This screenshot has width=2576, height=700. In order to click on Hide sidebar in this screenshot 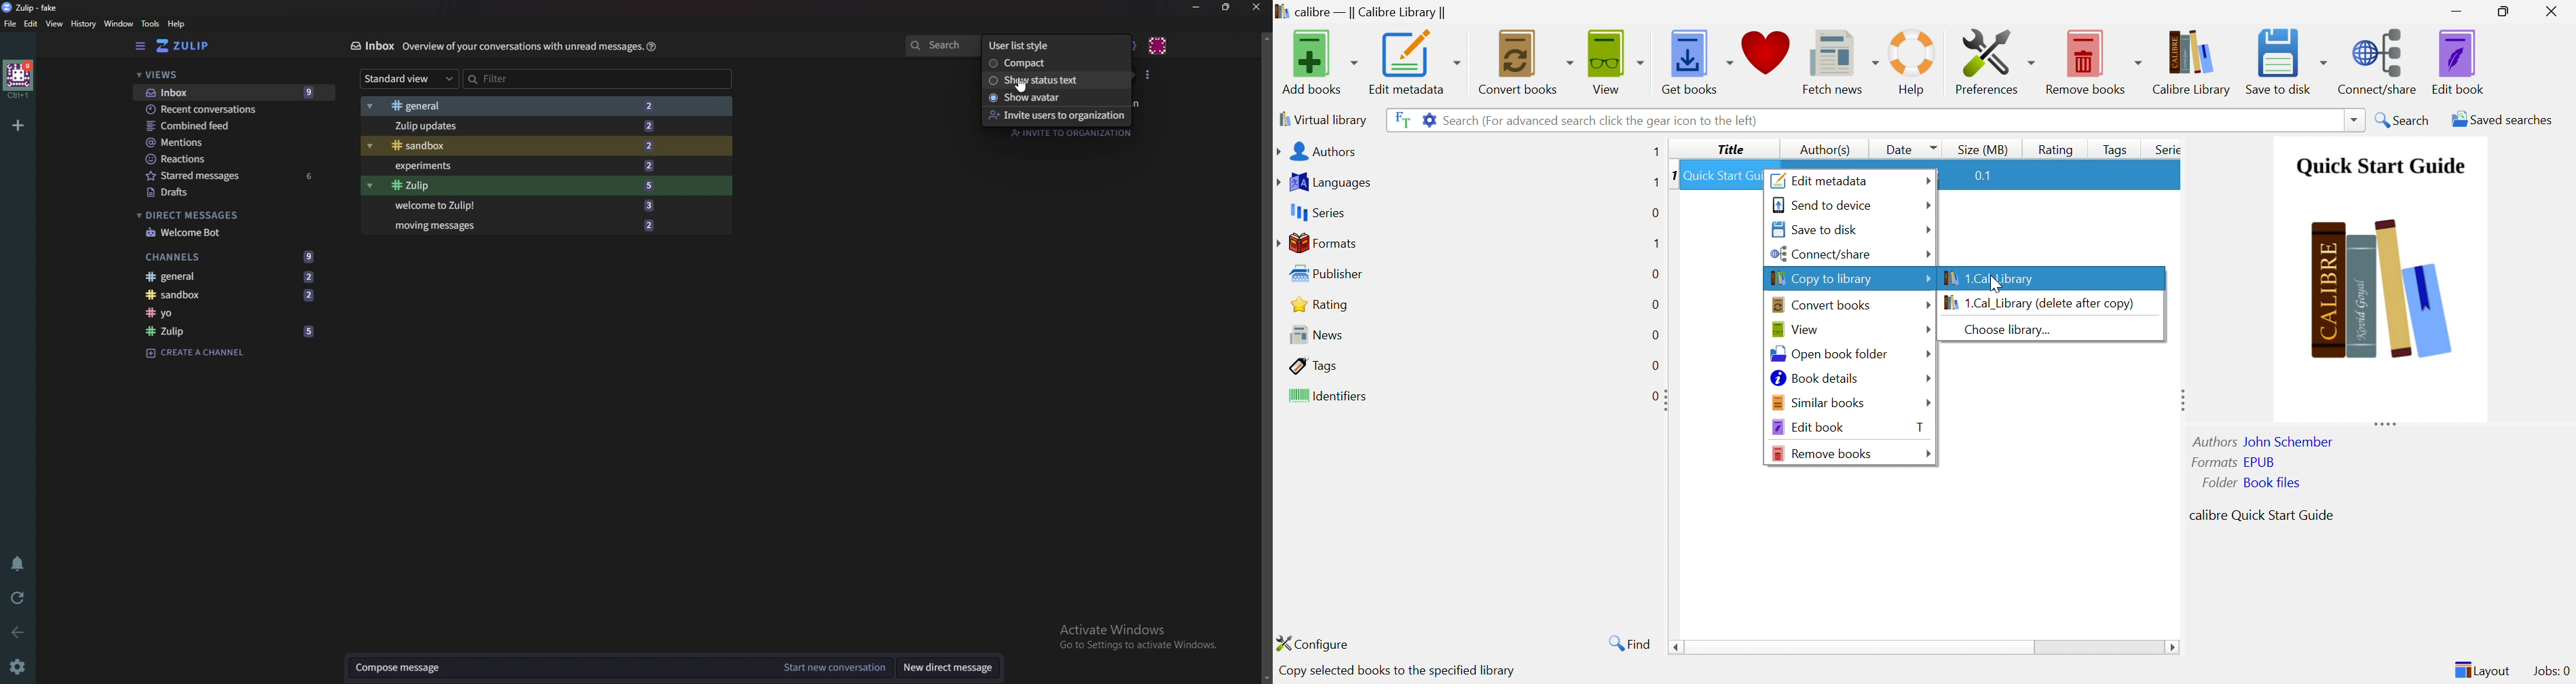, I will do `click(139, 47)`.